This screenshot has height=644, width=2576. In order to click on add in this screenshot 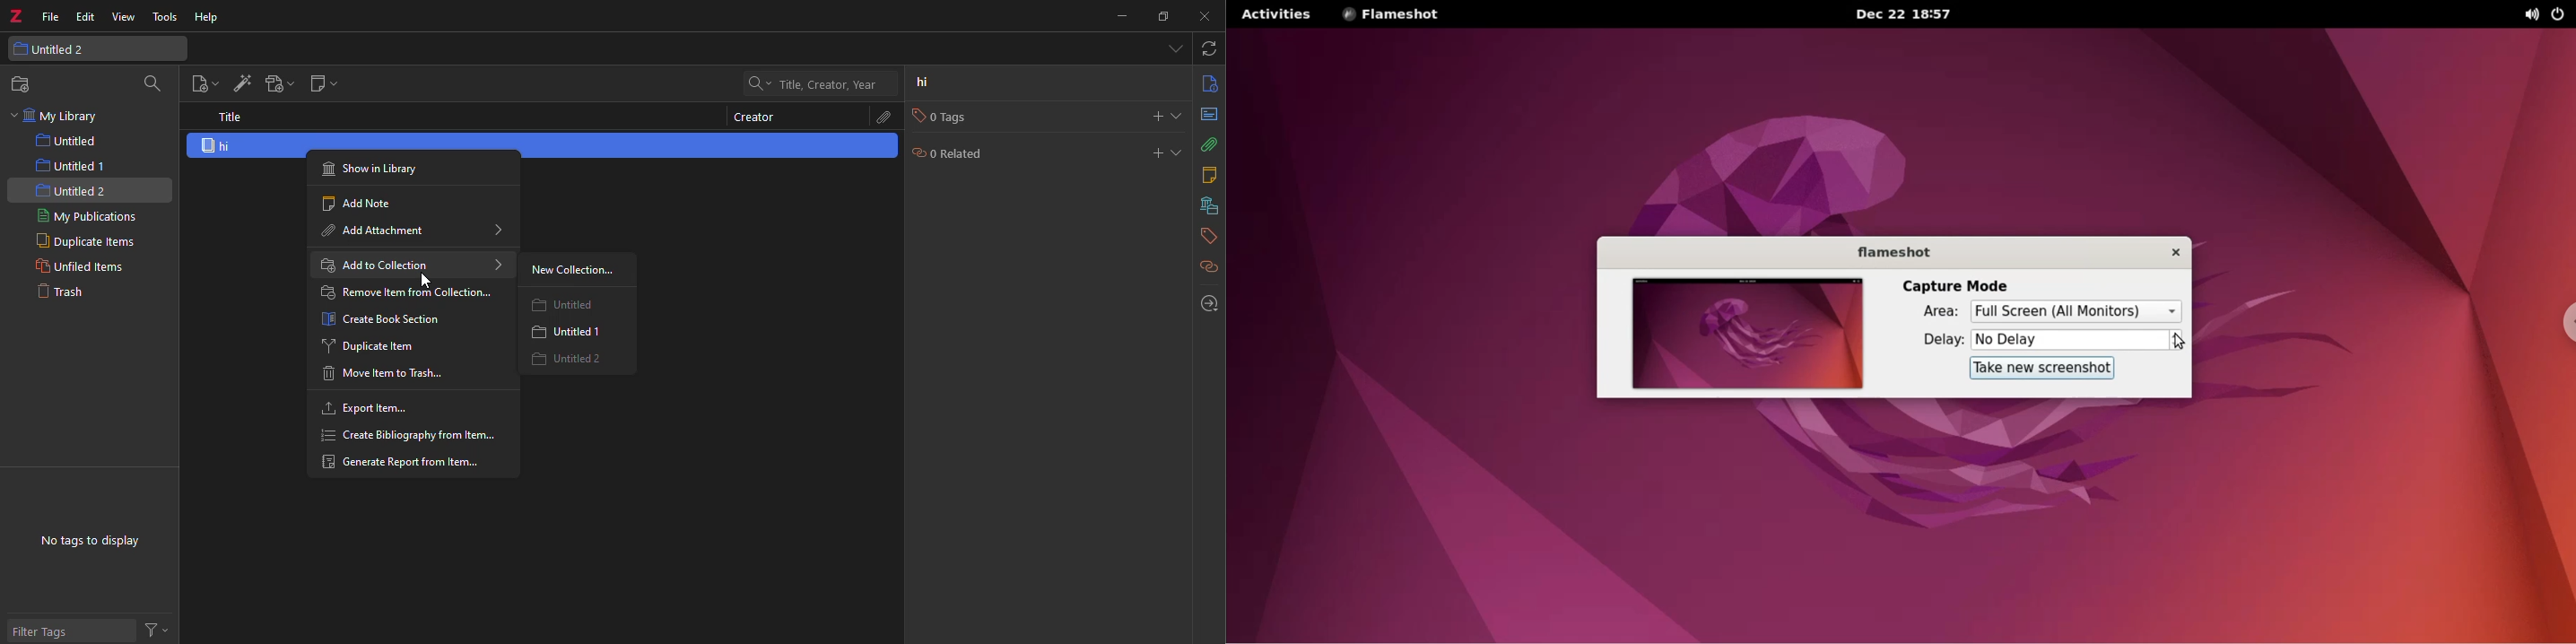, I will do `click(1154, 152)`.